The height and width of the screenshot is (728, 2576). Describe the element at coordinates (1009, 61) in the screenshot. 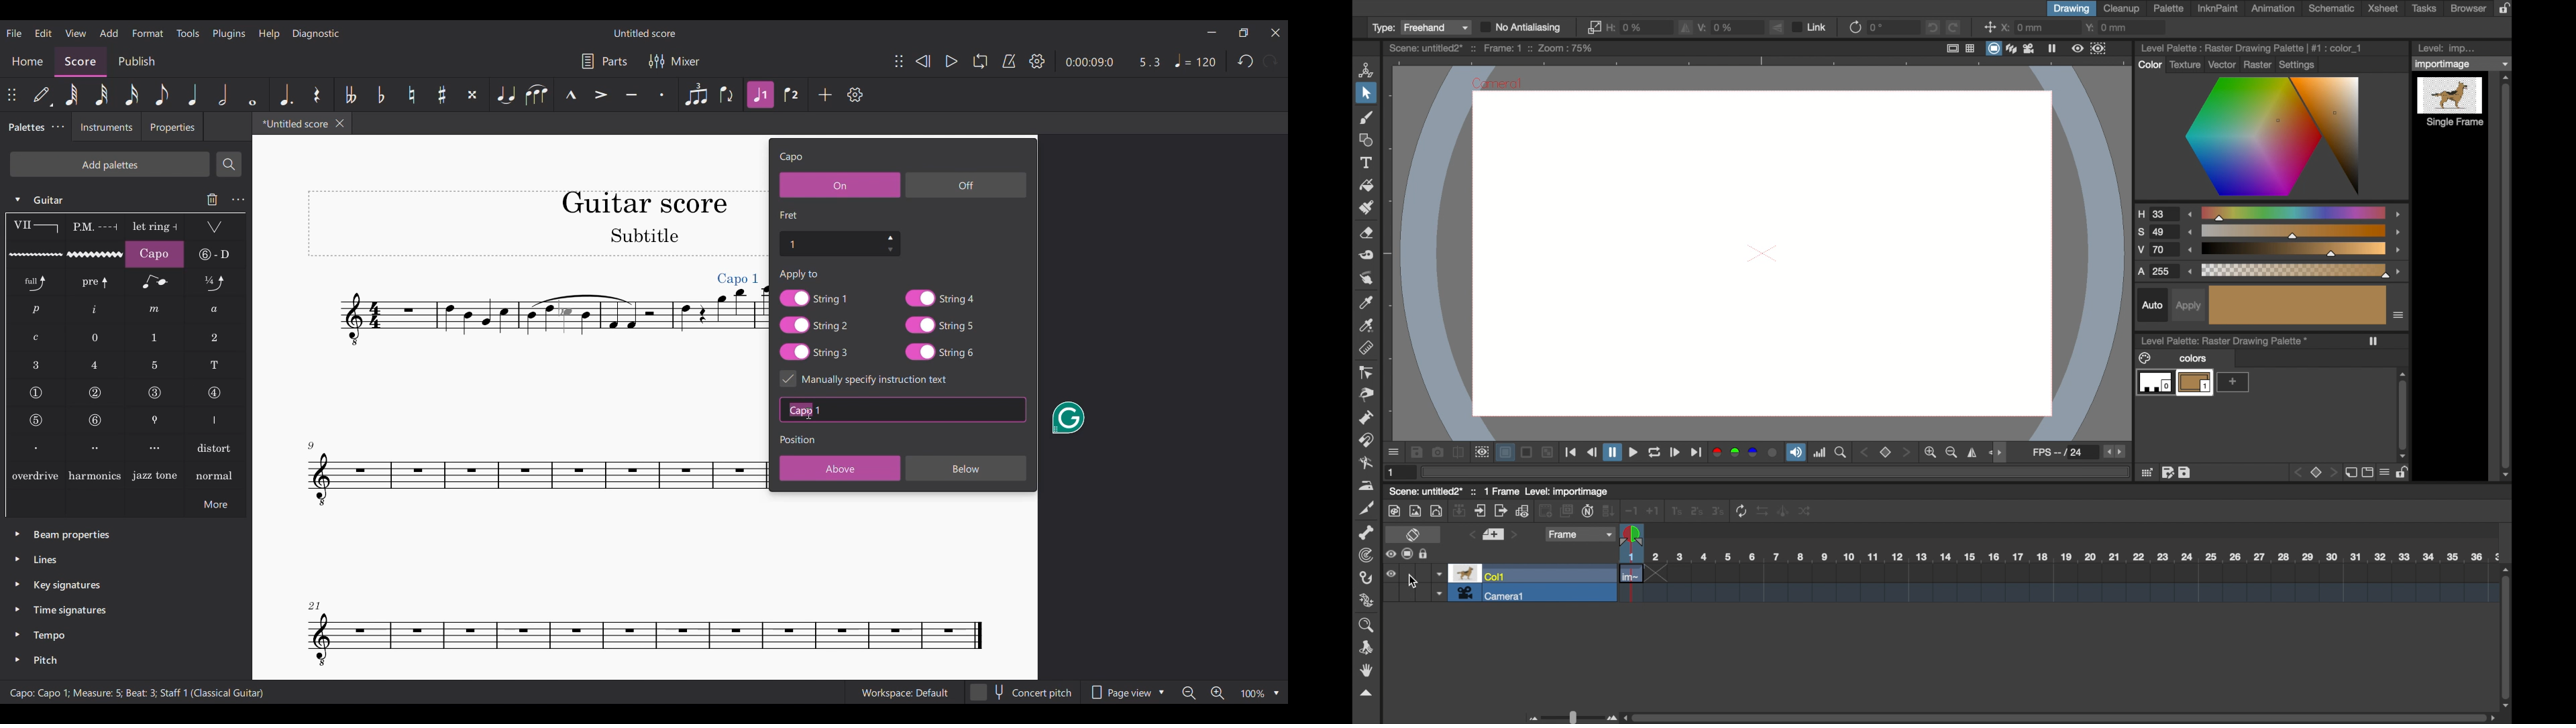

I see `Metronome` at that location.